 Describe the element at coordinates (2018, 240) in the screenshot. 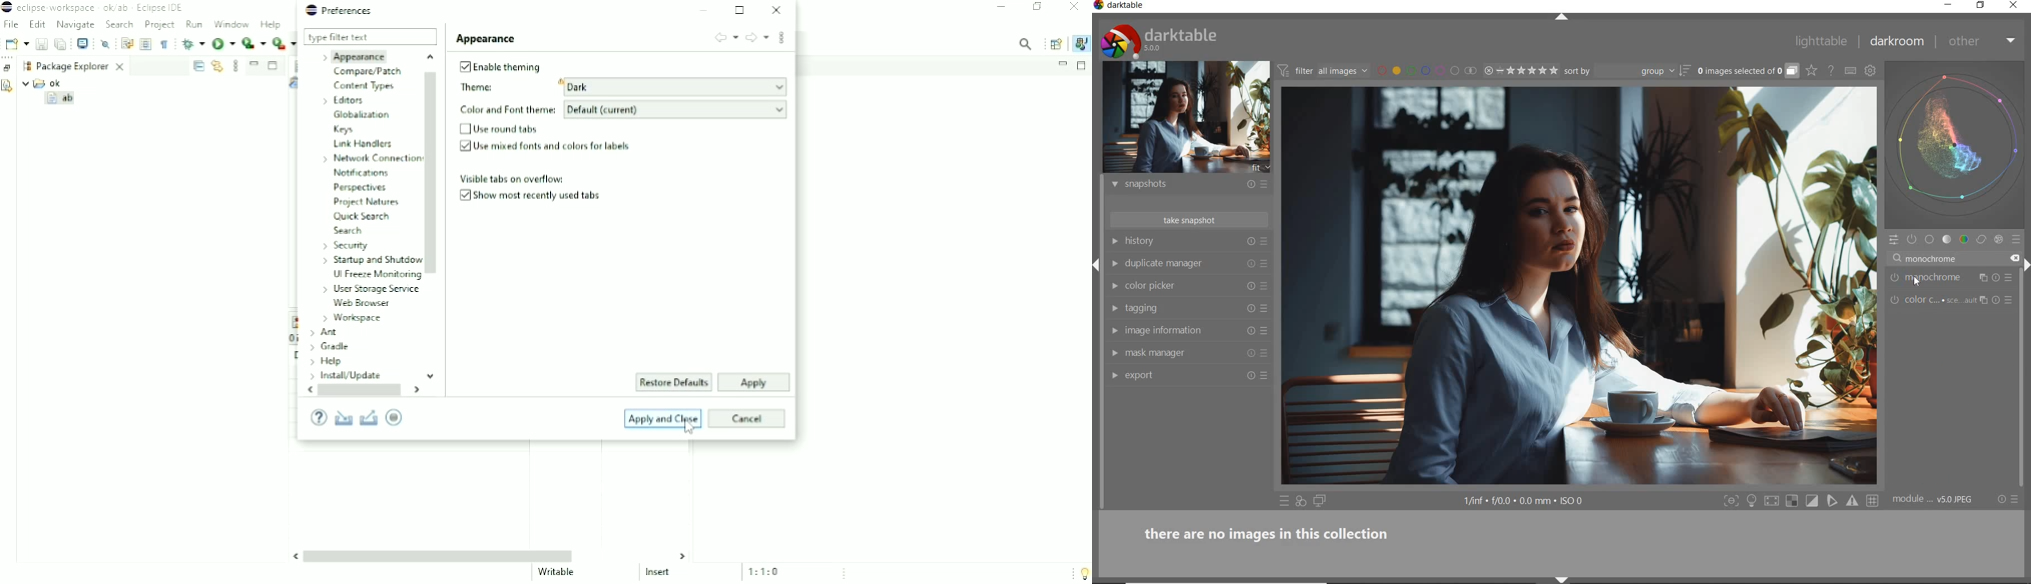

I see `presets` at that location.